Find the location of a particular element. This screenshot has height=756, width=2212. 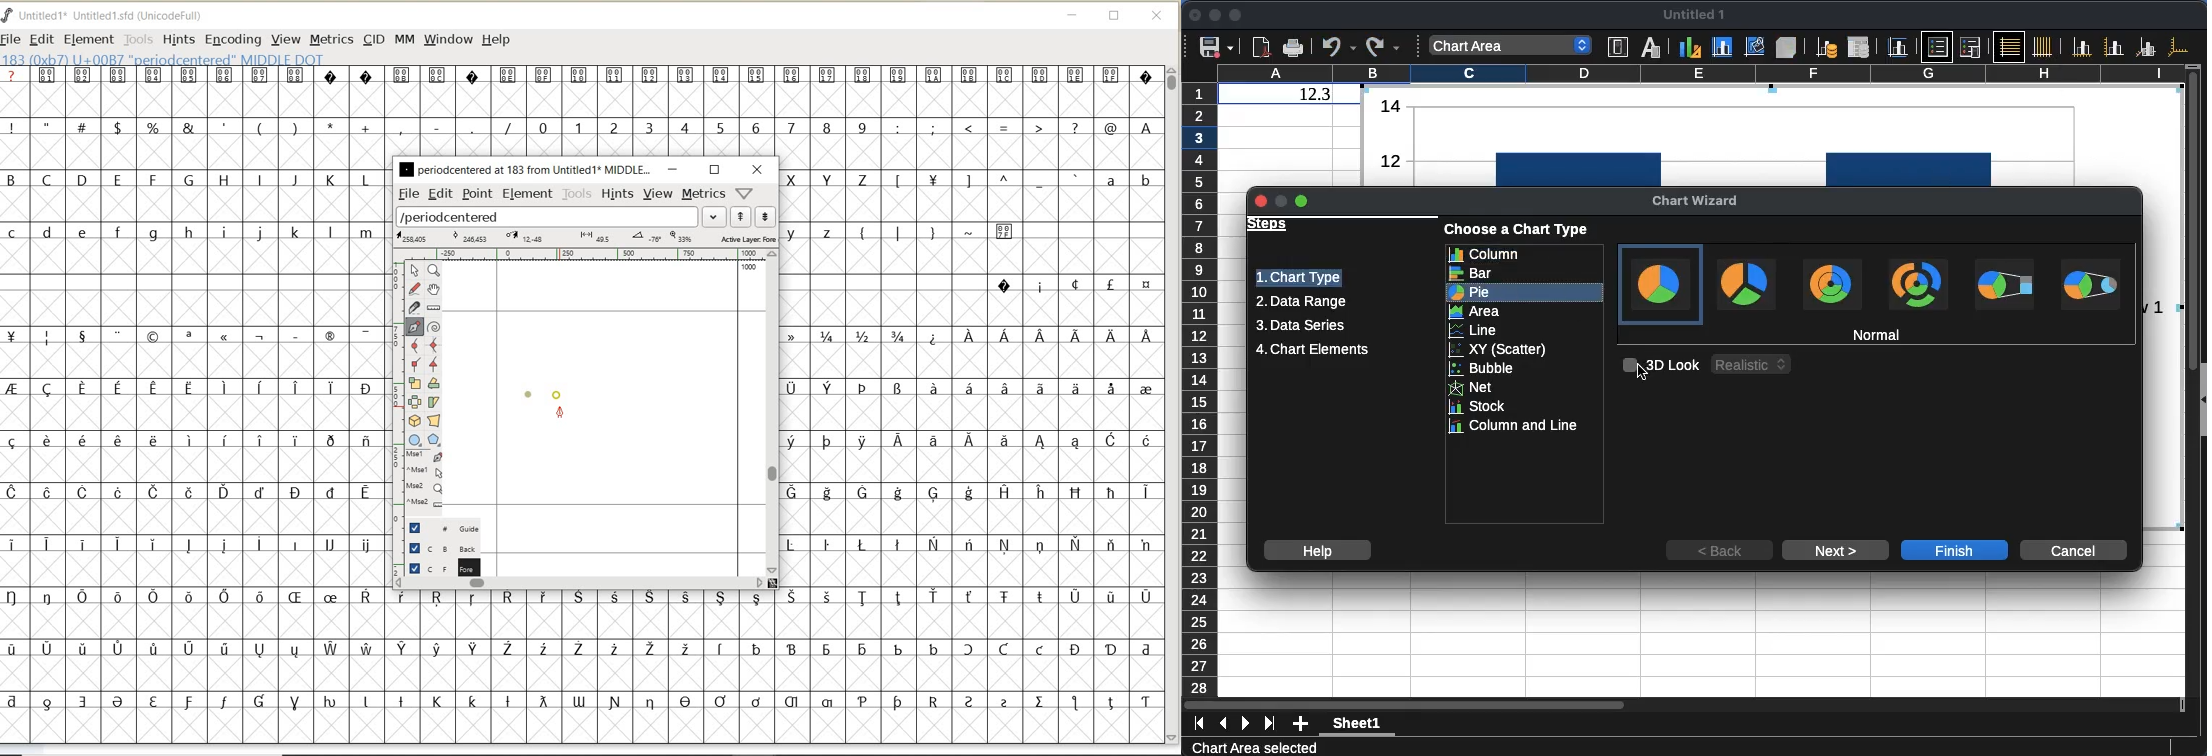

FONT NAME is located at coordinates (113, 16).